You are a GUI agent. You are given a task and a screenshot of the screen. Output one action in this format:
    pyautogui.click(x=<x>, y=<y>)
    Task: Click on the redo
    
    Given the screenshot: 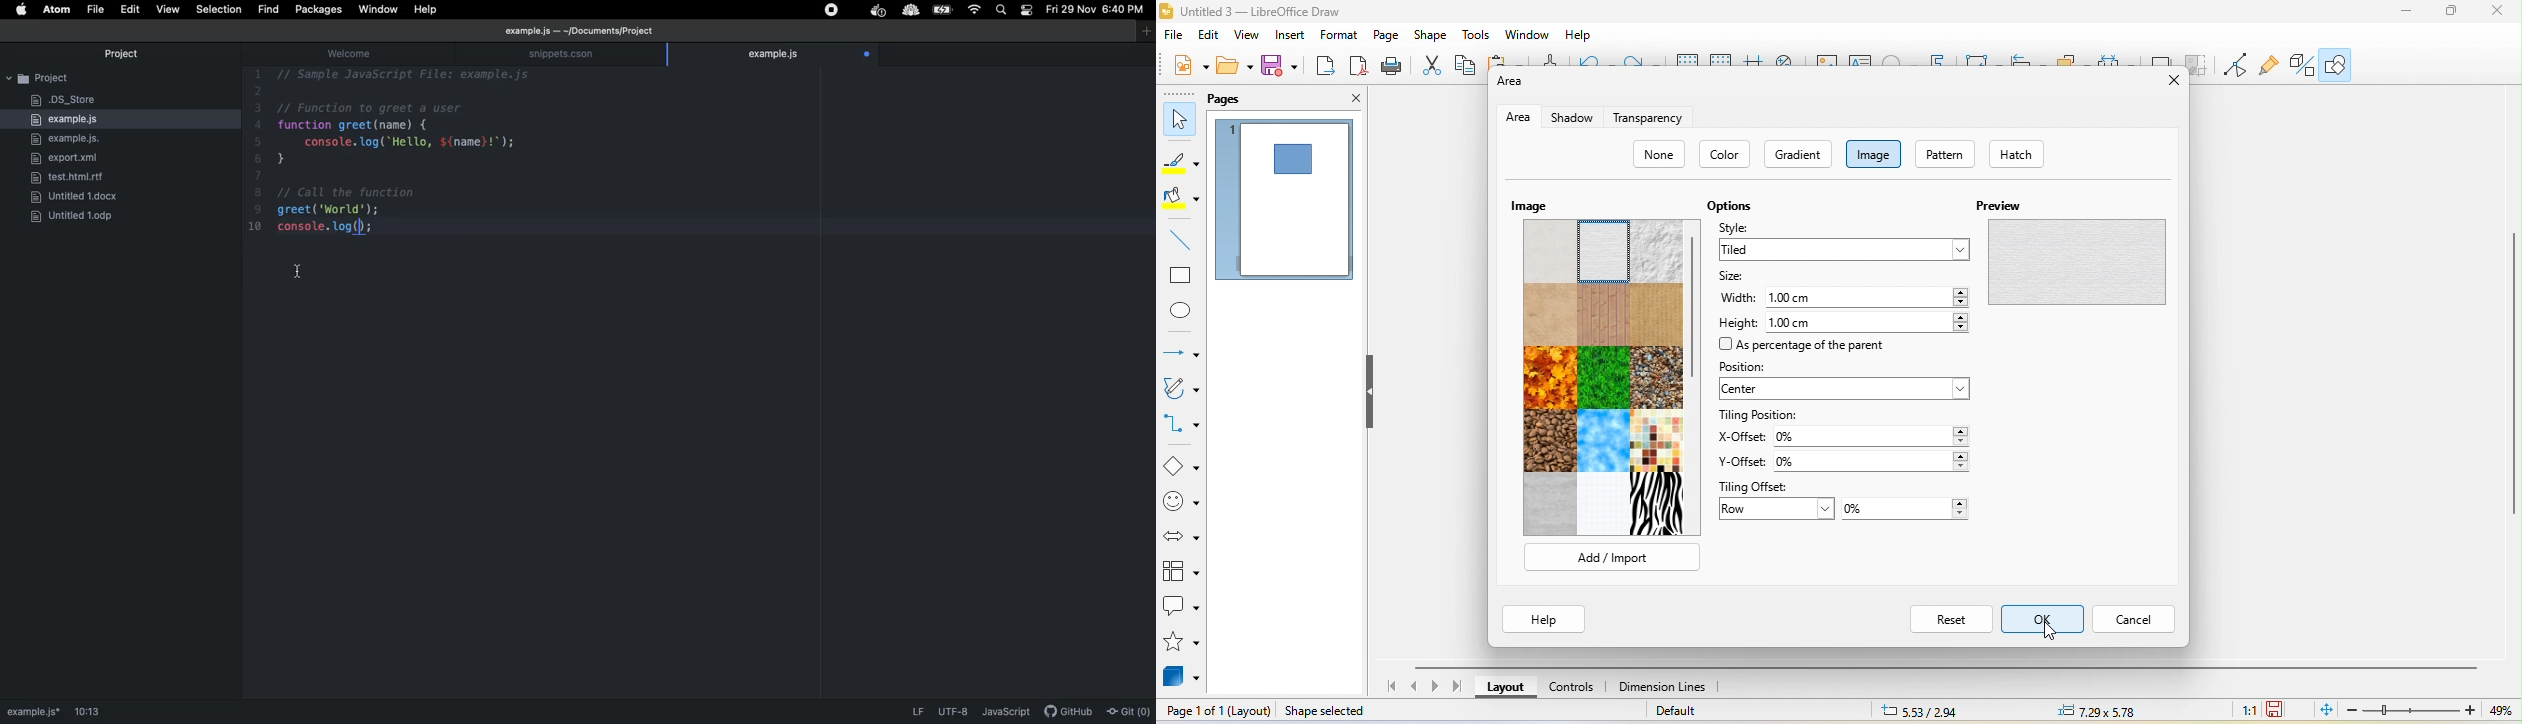 What is the action you would take?
    pyautogui.click(x=1643, y=61)
    